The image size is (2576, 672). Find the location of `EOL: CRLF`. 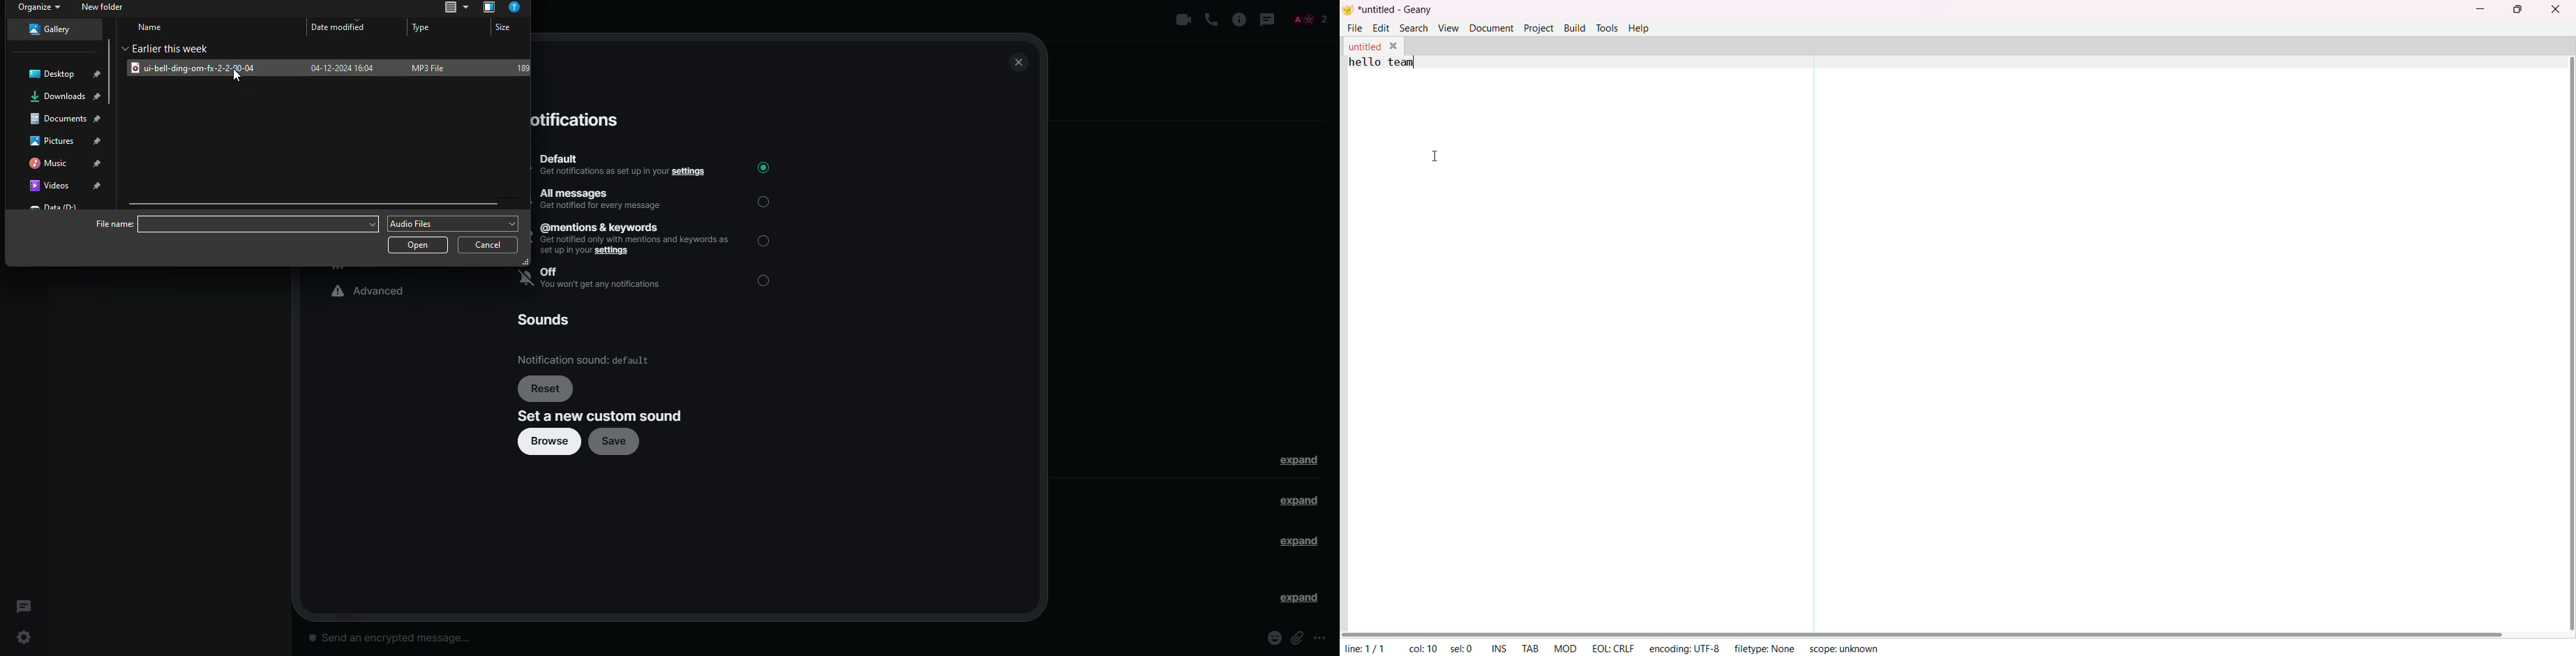

EOL: CRLF is located at coordinates (1613, 648).